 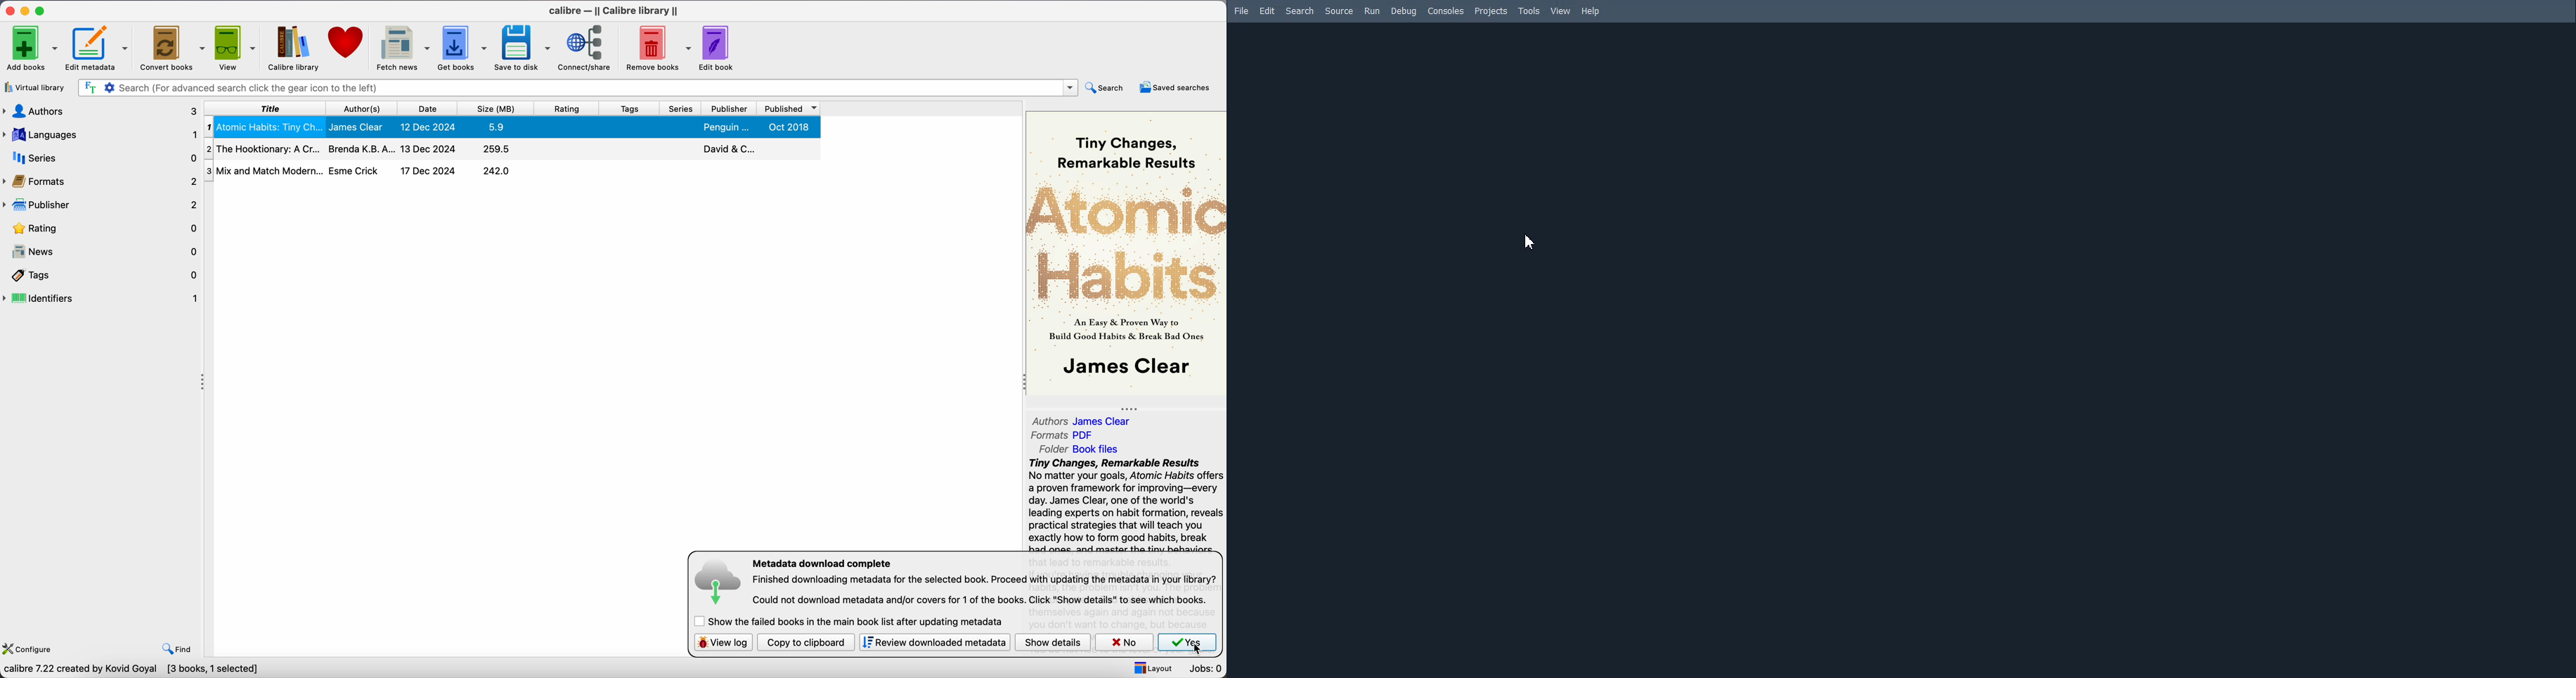 I want to click on languages, so click(x=100, y=134).